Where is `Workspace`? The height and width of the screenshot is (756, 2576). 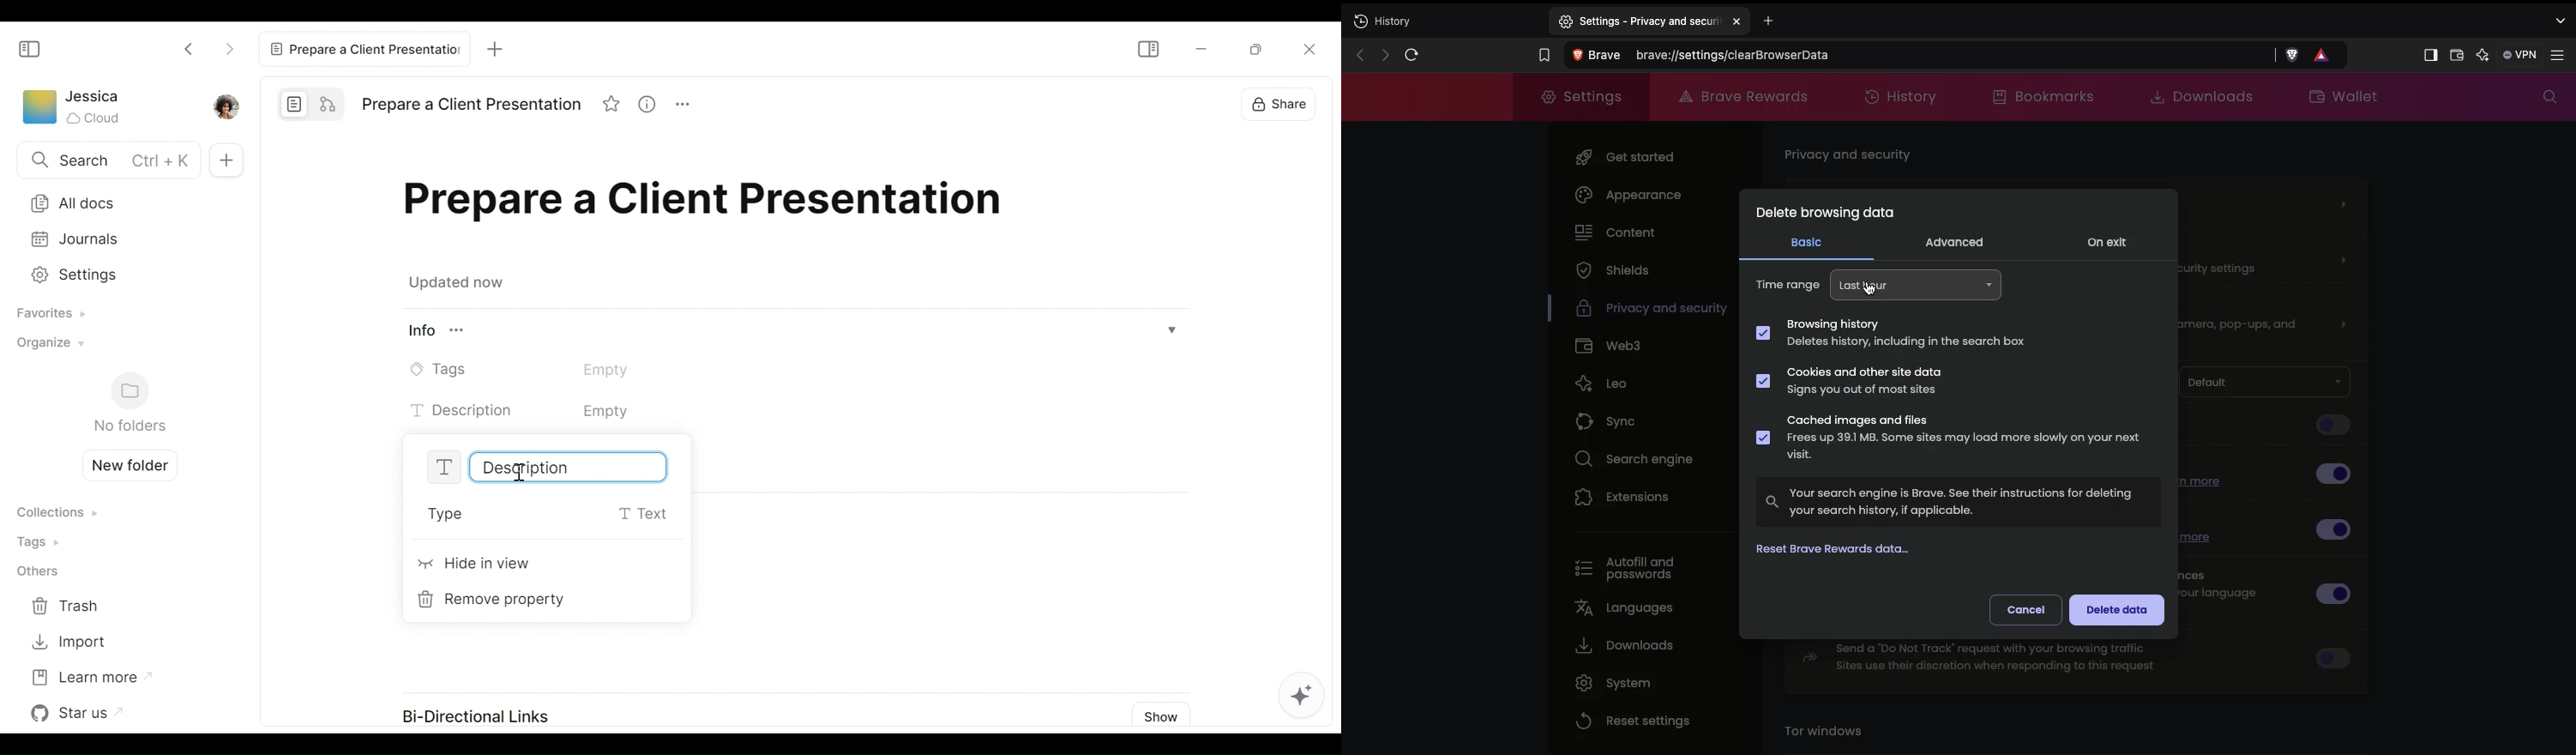
Workspace is located at coordinates (38, 110).